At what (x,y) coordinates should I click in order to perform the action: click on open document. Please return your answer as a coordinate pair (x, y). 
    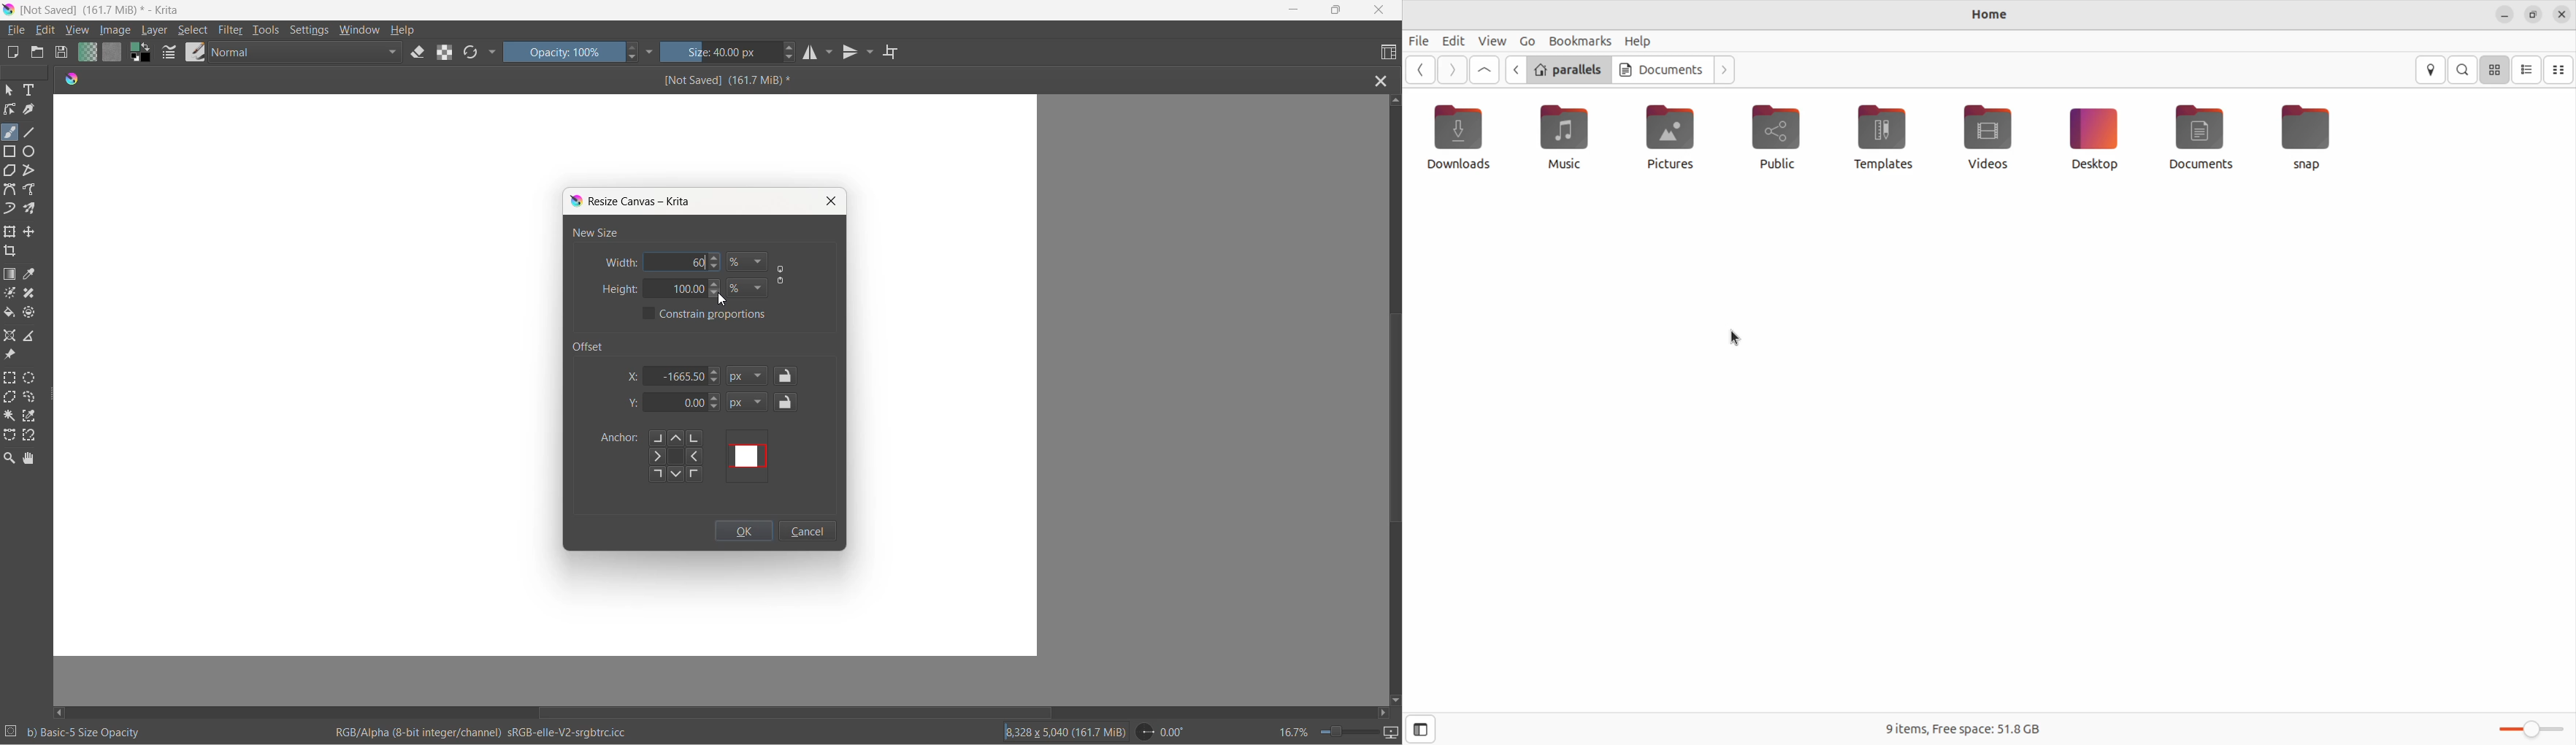
    Looking at the image, I should click on (37, 53).